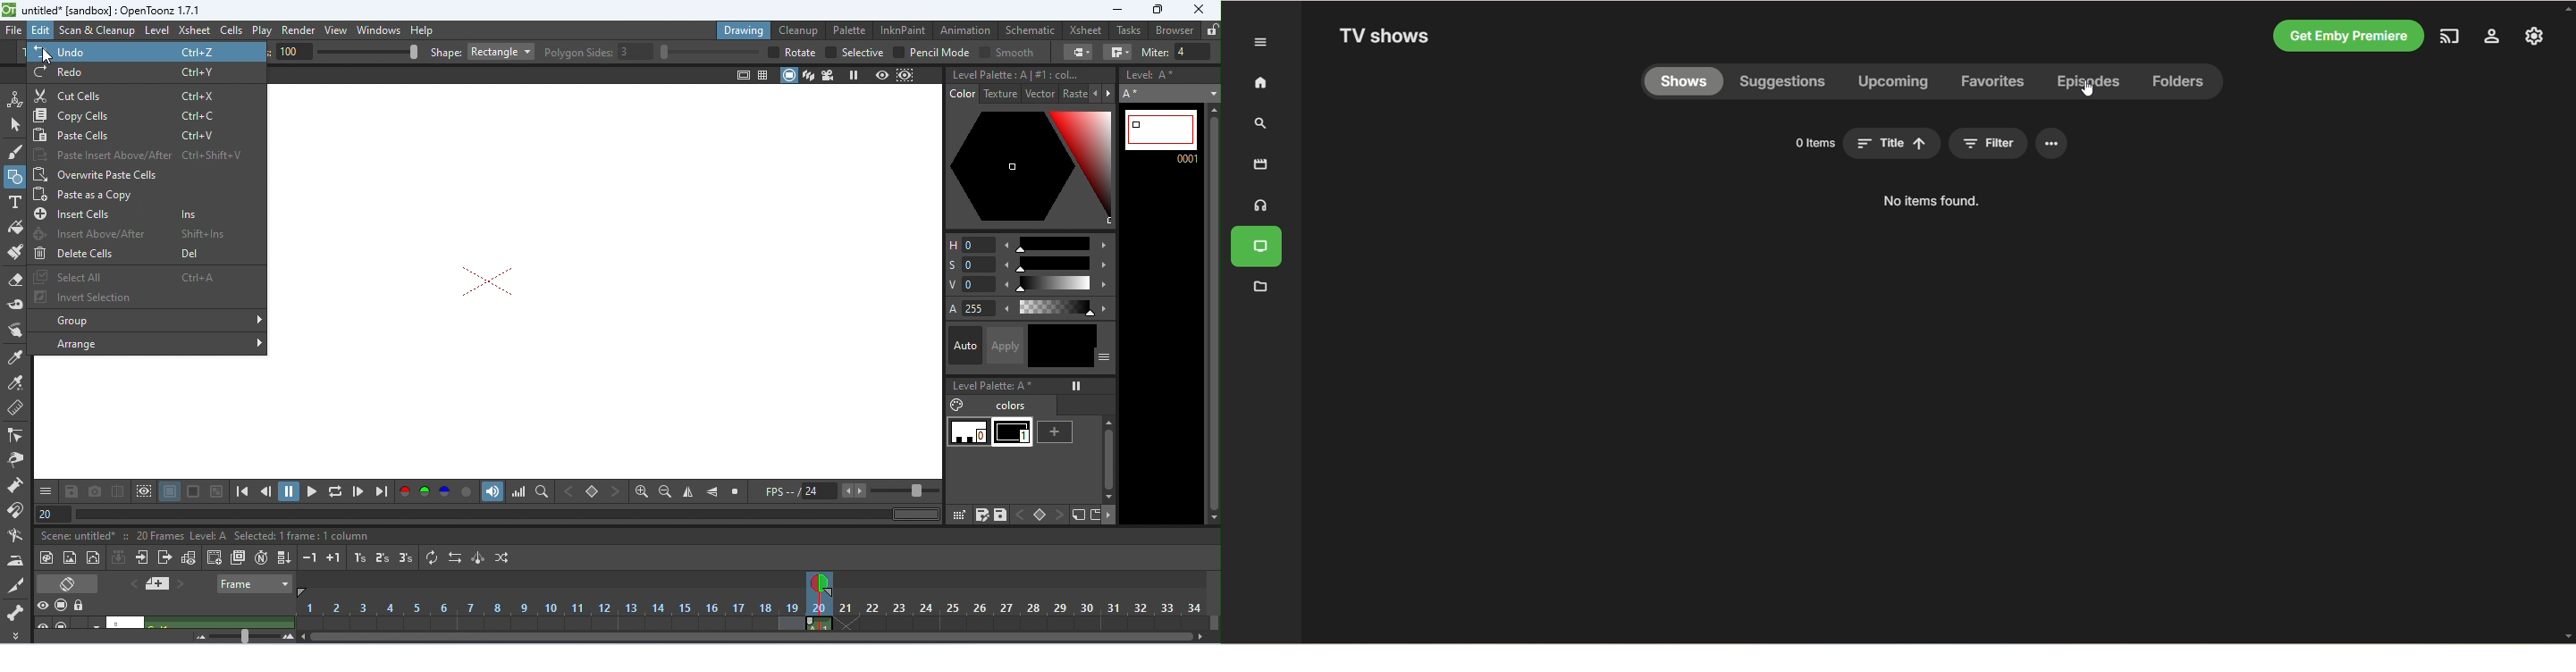 The image size is (2576, 672). What do you see at coordinates (1086, 30) in the screenshot?
I see `xsheet` at bounding box center [1086, 30].